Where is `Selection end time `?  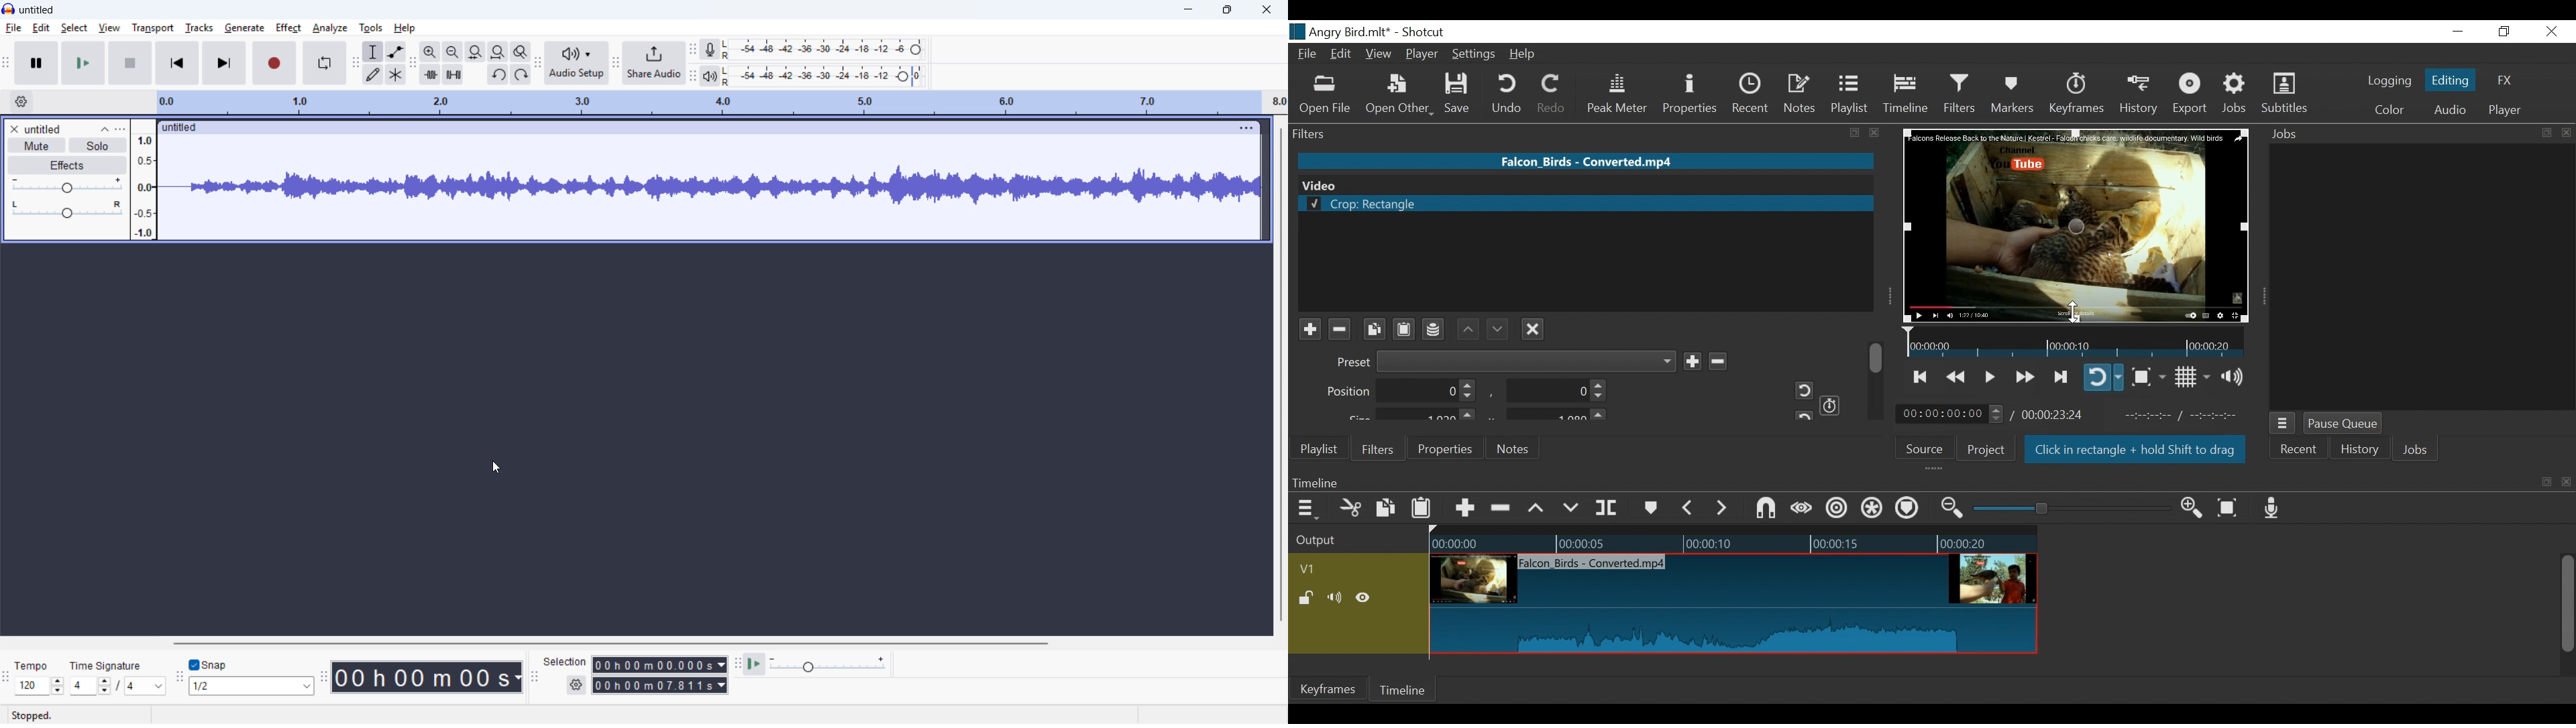 Selection end time  is located at coordinates (661, 686).